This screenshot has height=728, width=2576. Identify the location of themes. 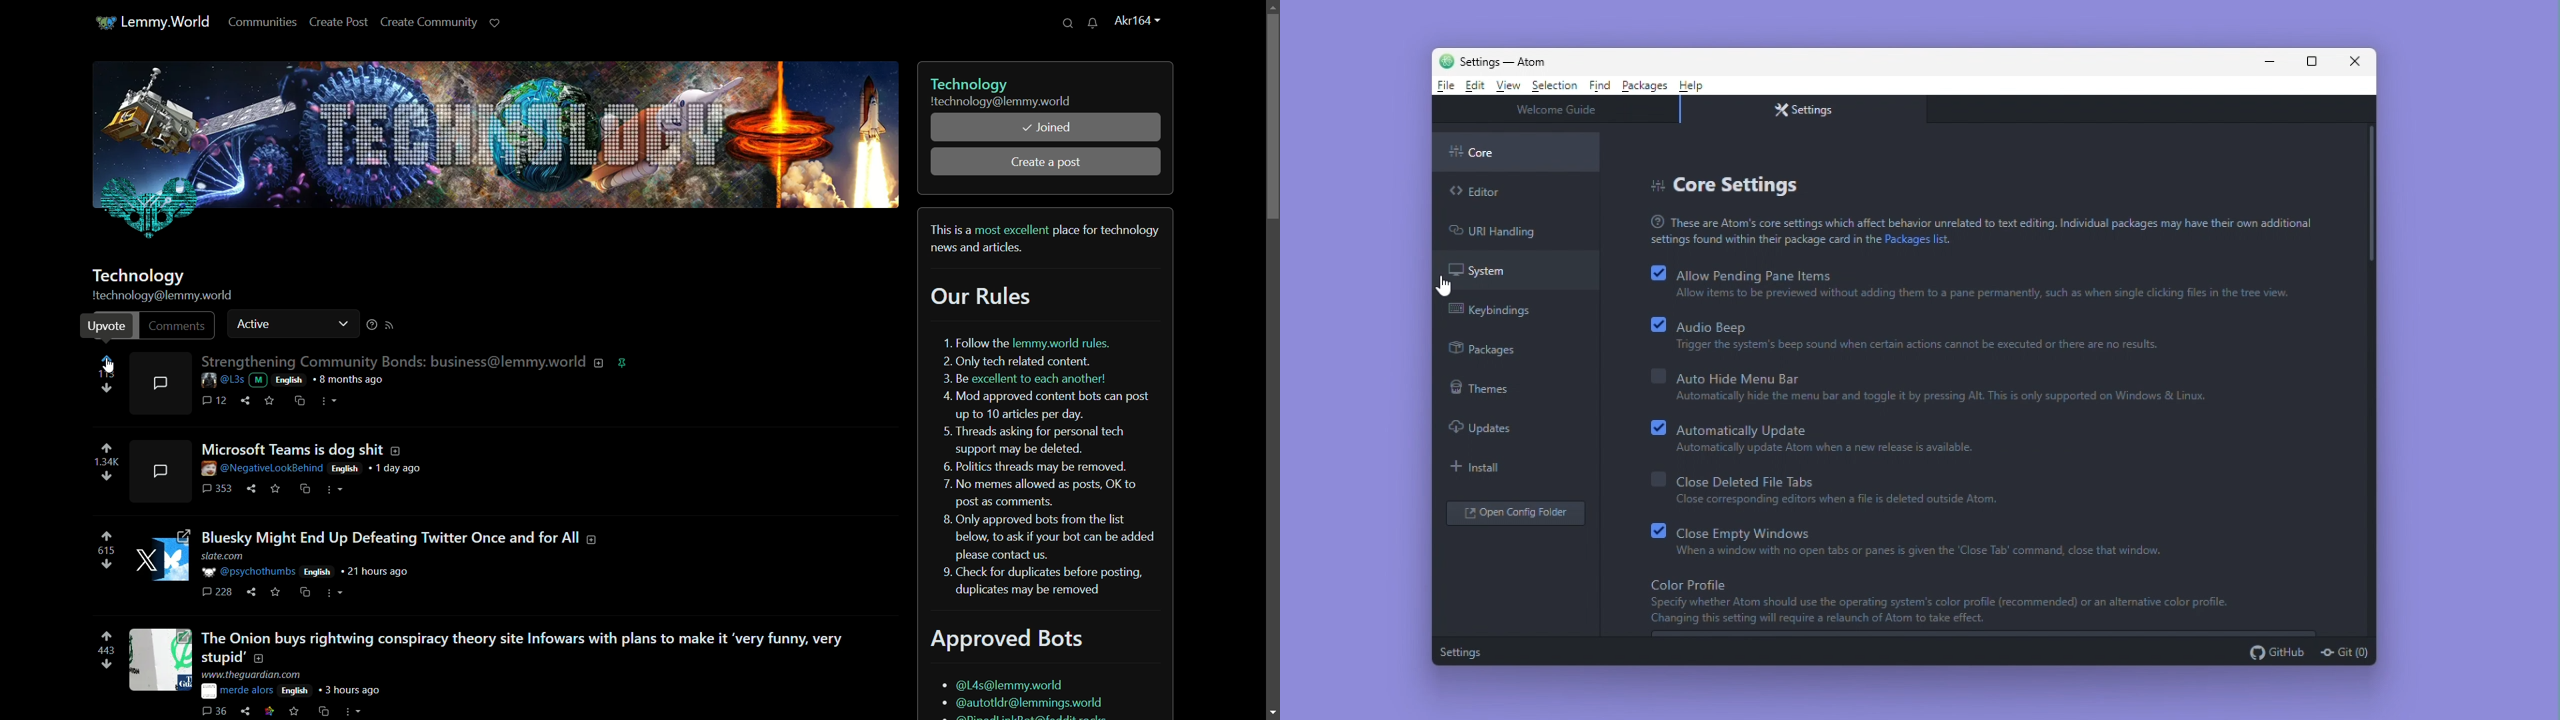
(1484, 387).